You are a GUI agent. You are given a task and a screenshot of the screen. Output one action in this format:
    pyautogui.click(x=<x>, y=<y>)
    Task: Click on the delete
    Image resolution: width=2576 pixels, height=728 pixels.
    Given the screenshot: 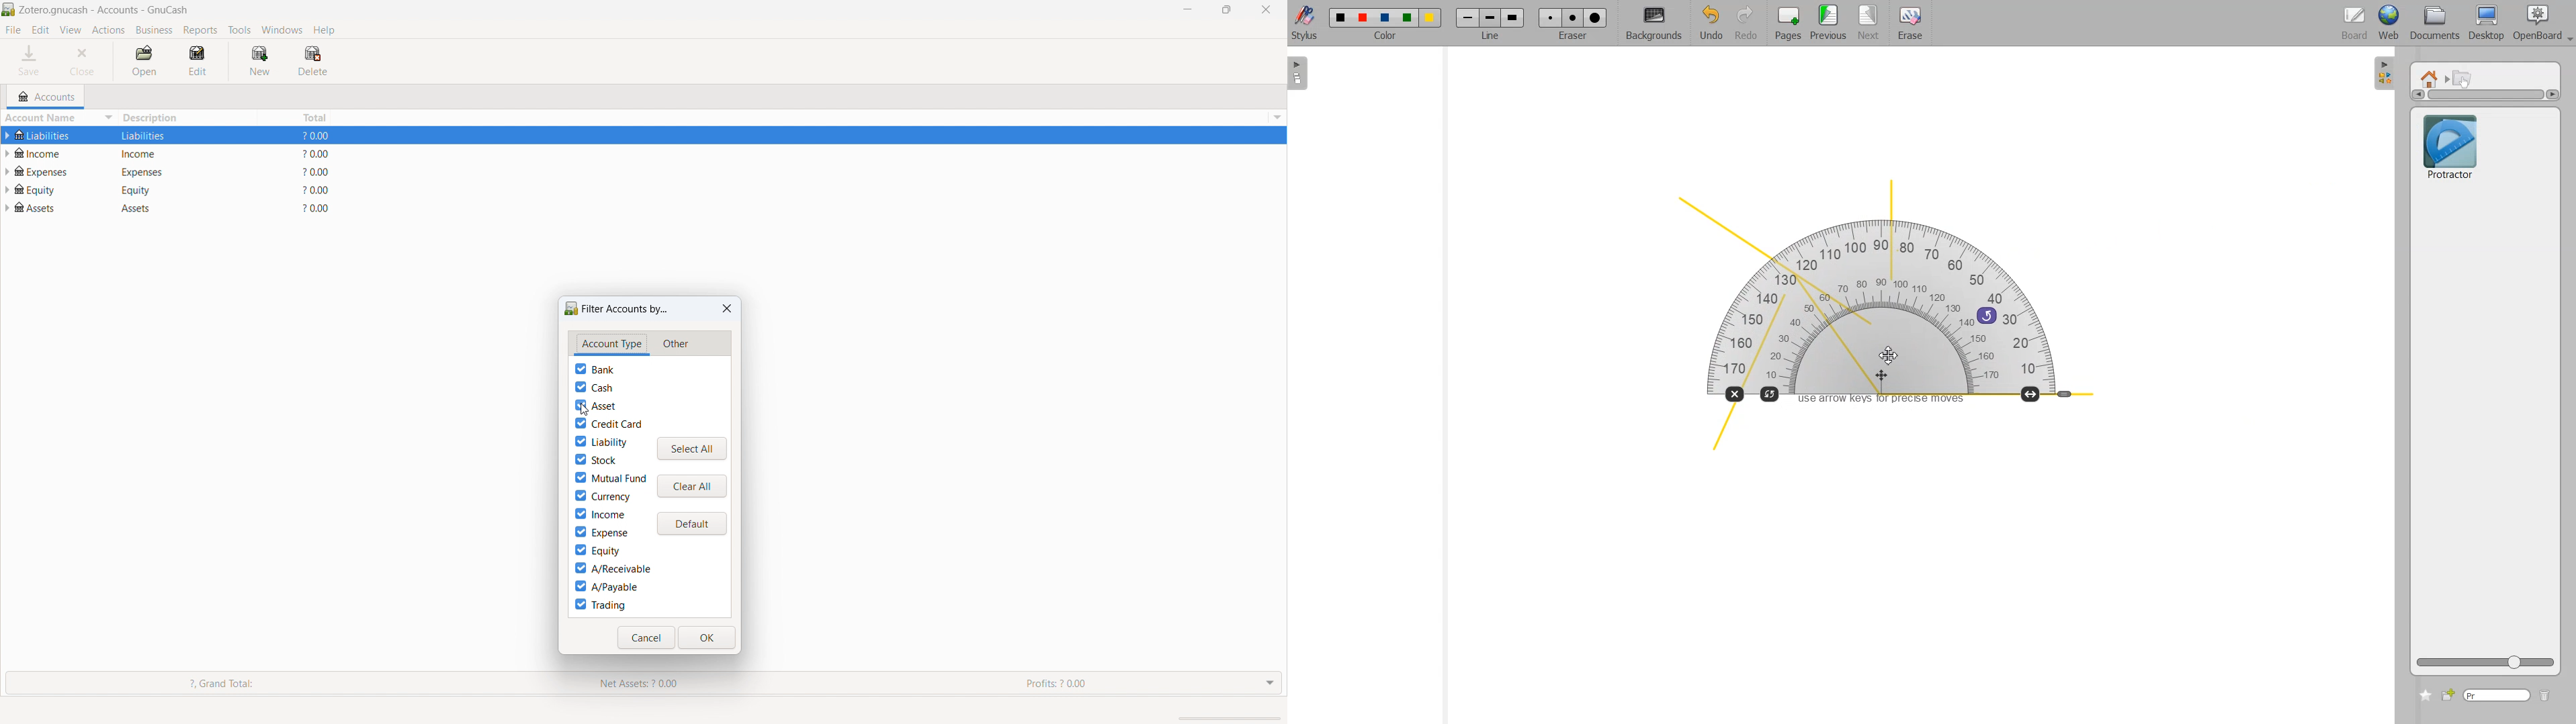 What is the action you would take?
    pyautogui.click(x=312, y=61)
    